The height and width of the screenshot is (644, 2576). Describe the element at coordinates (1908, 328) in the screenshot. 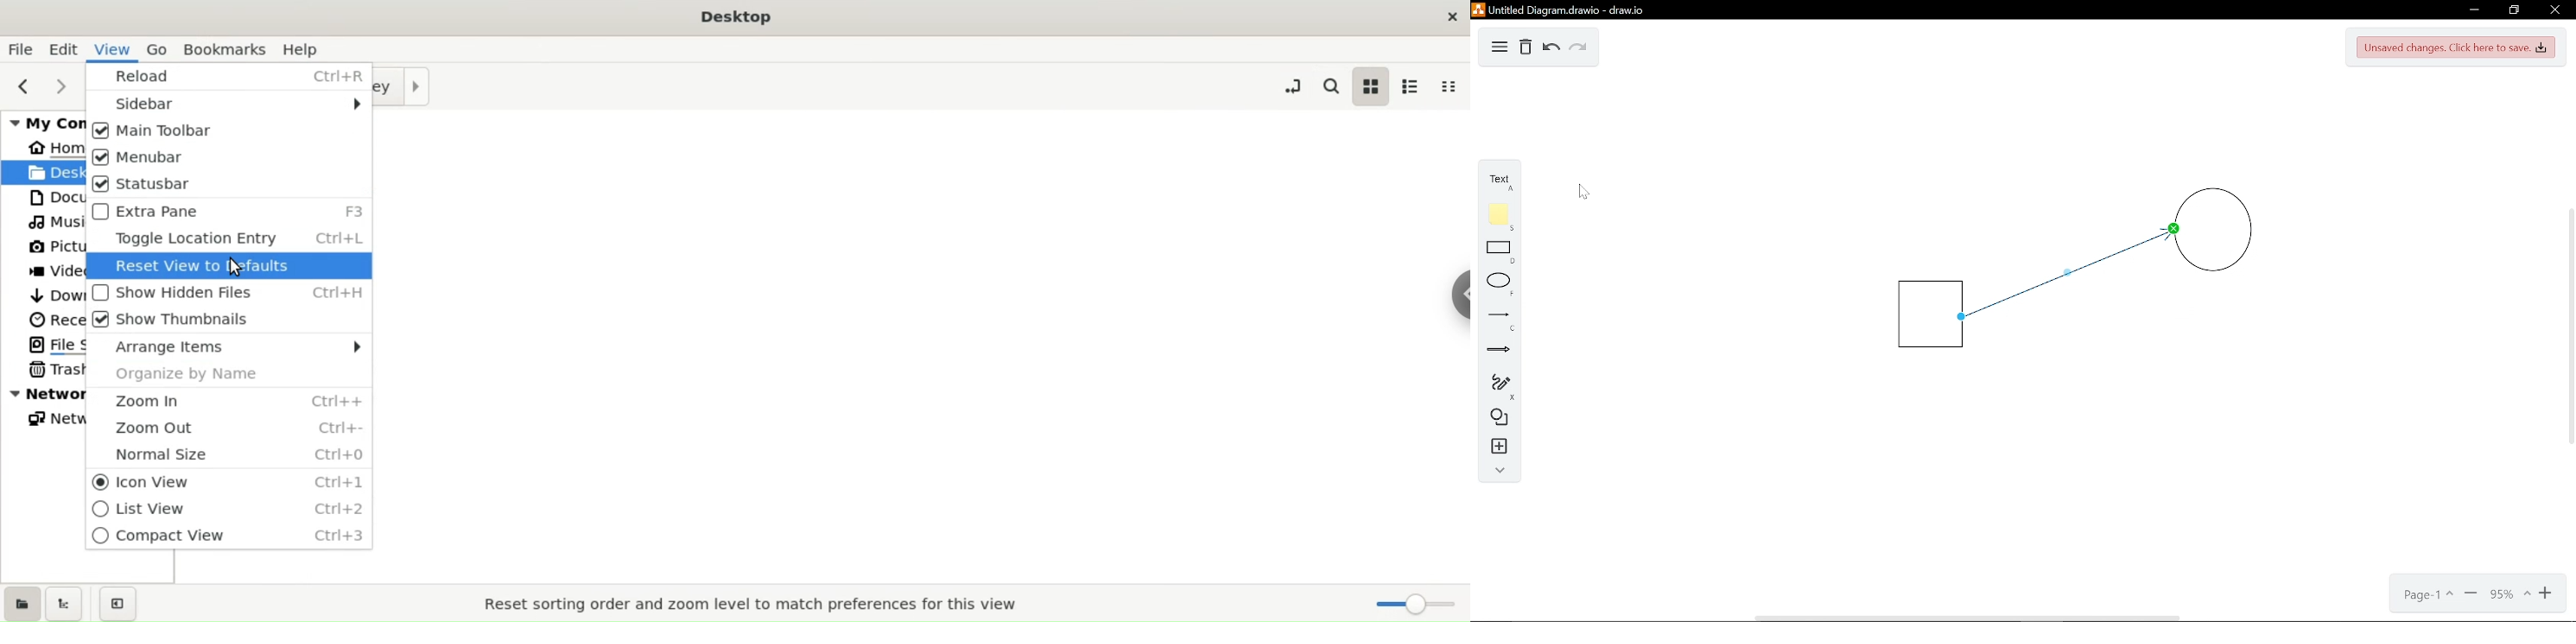

I see `Square` at that location.